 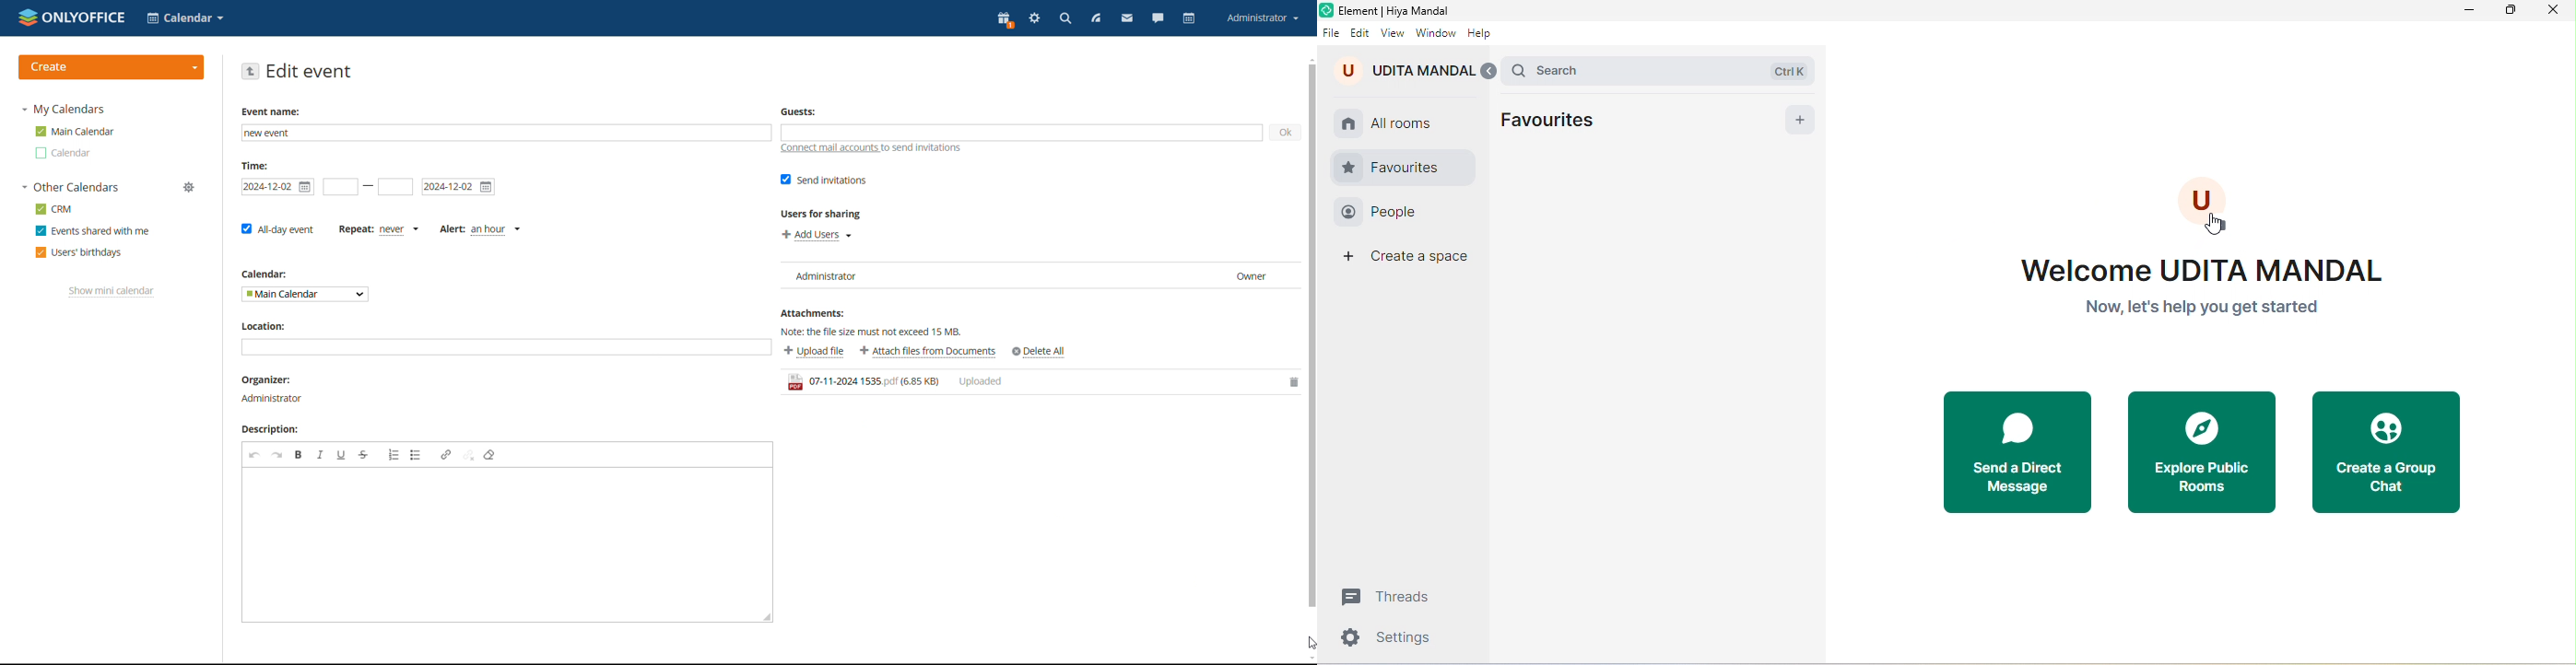 What do you see at coordinates (815, 236) in the screenshot?
I see `add users` at bounding box center [815, 236].